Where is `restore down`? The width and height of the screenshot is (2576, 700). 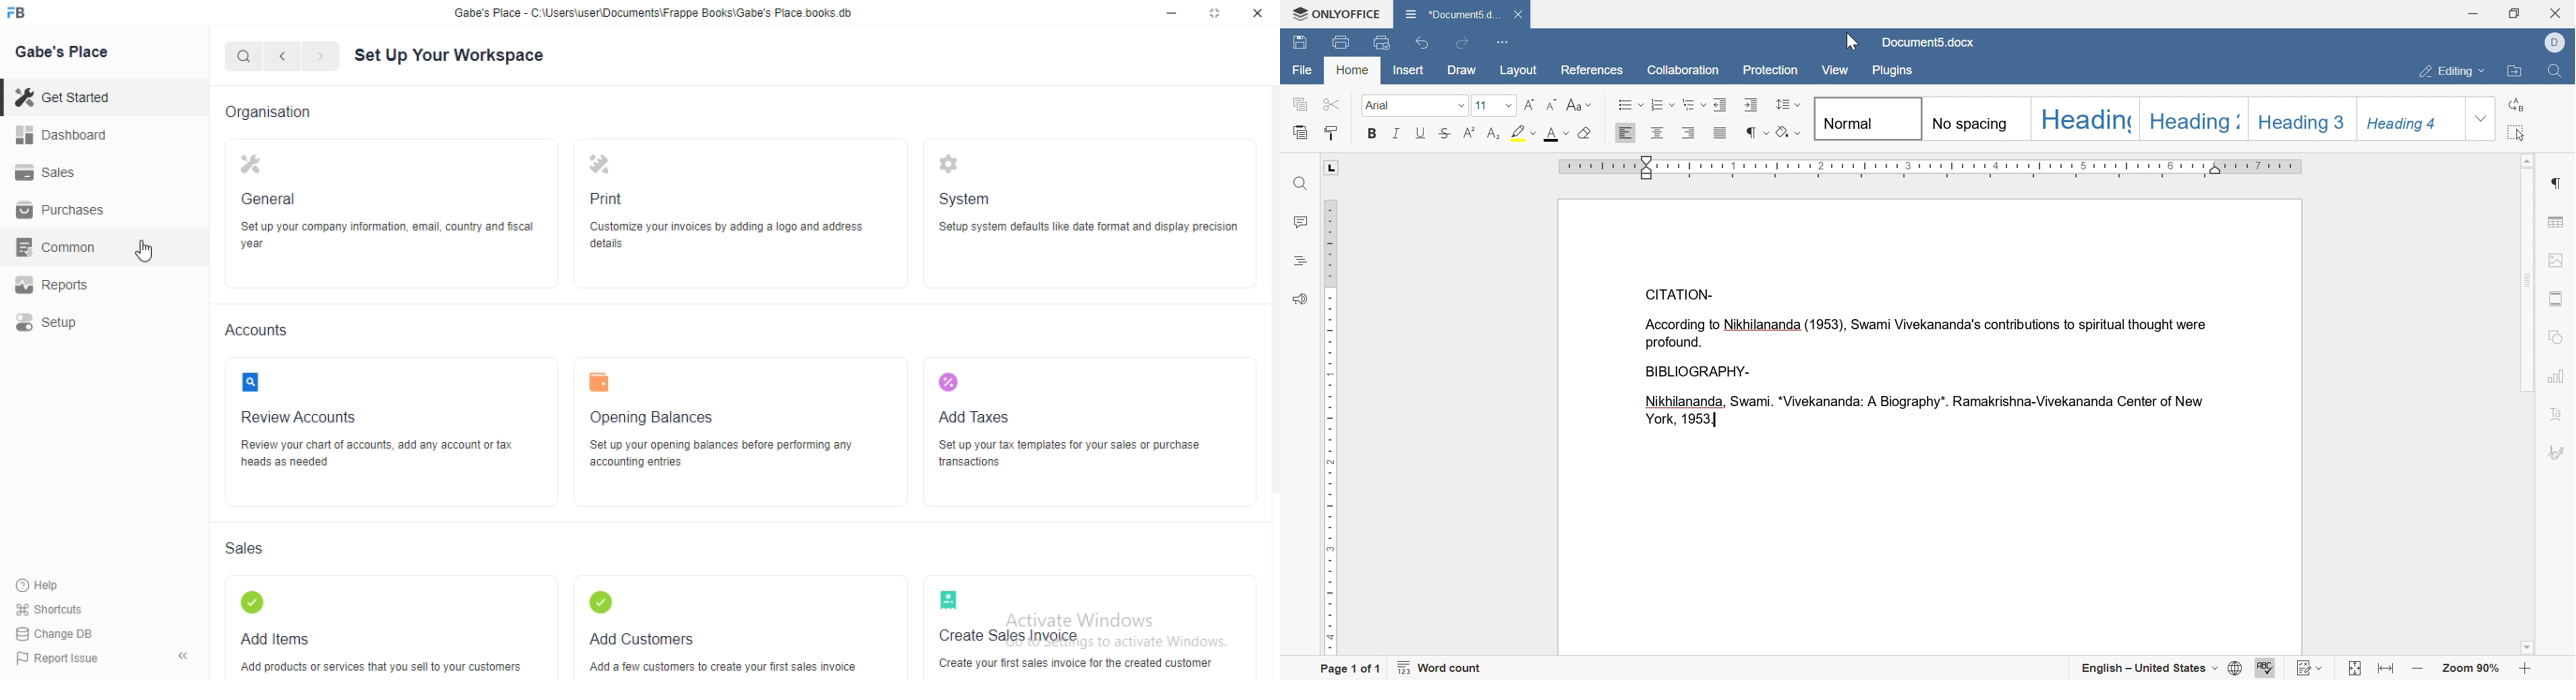 restore down is located at coordinates (2515, 11).